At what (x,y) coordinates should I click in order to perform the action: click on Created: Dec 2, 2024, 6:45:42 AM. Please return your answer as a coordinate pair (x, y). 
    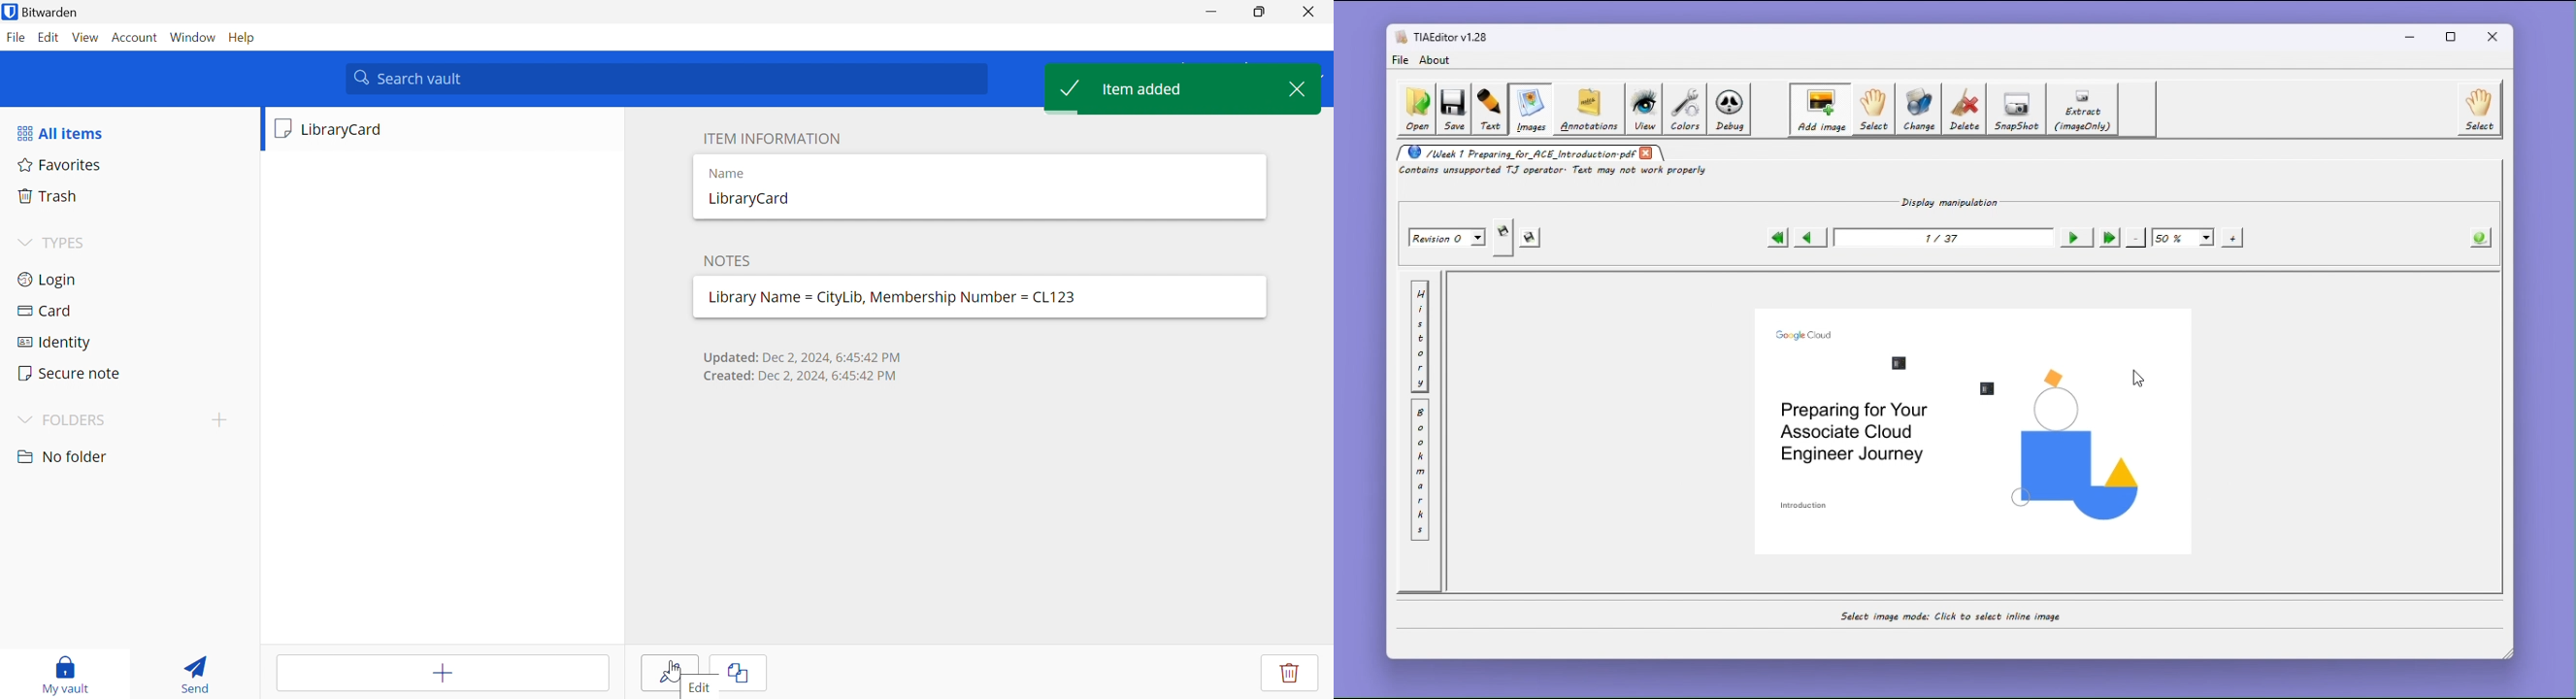
    Looking at the image, I should click on (804, 377).